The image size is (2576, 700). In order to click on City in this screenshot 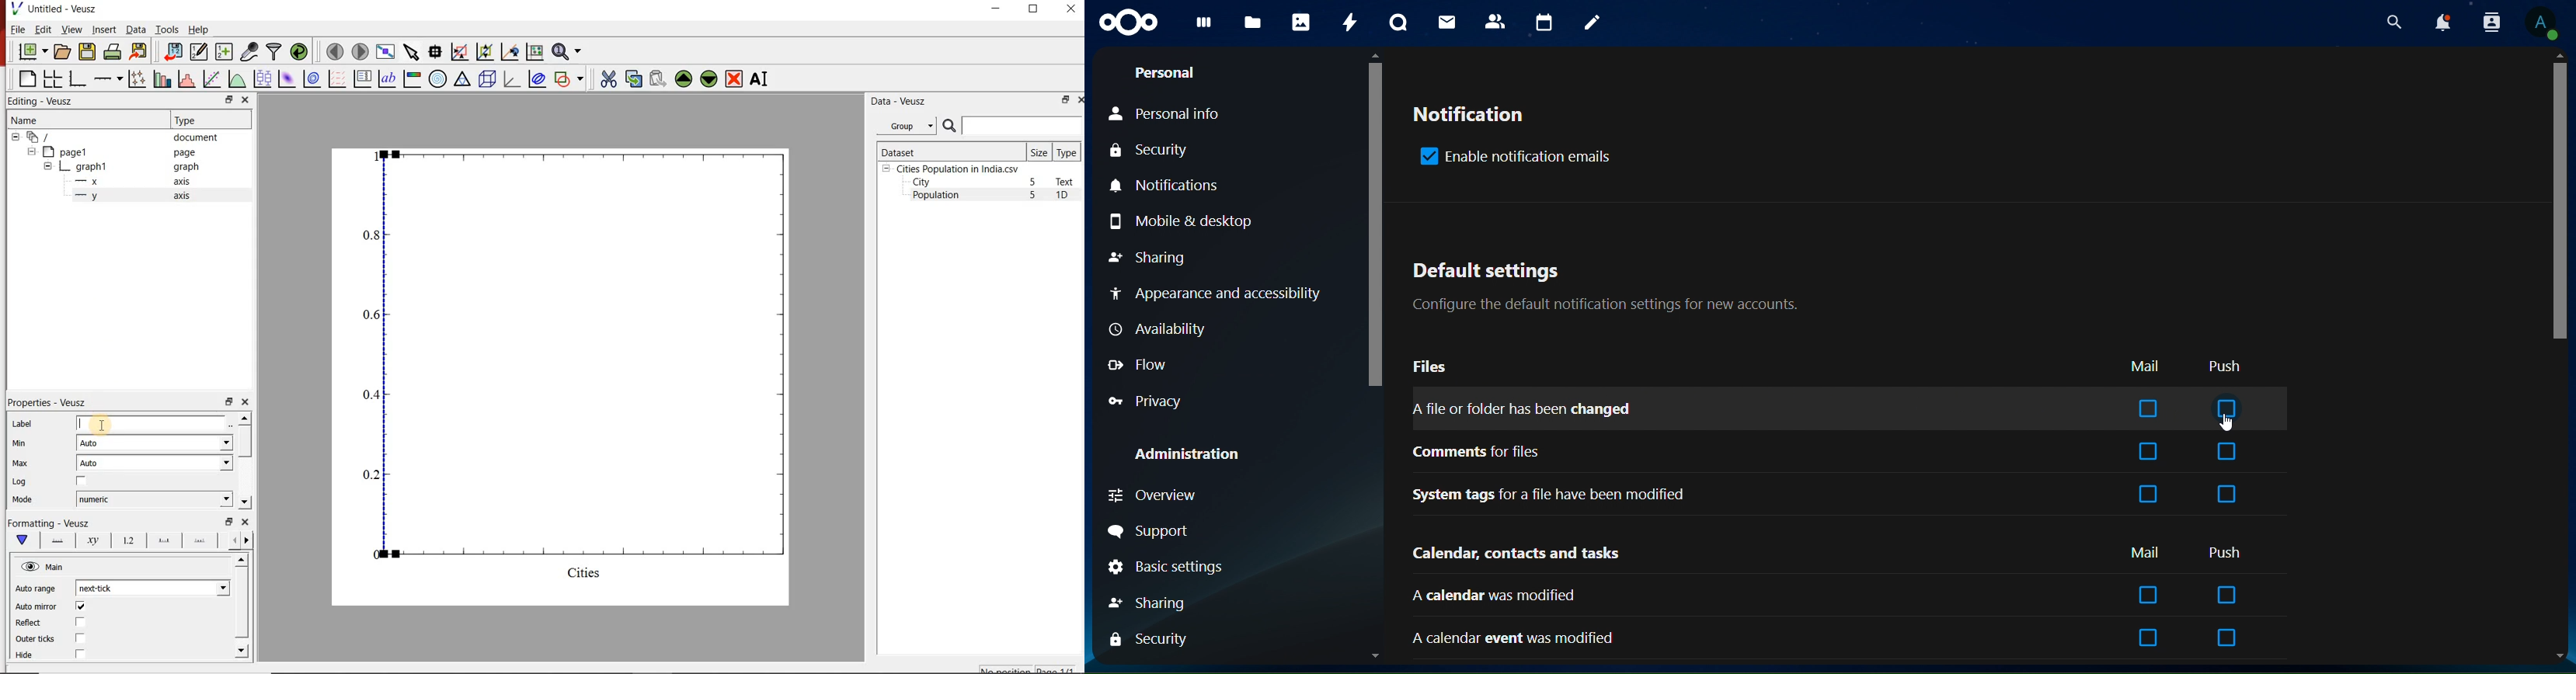, I will do `click(922, 182)`.